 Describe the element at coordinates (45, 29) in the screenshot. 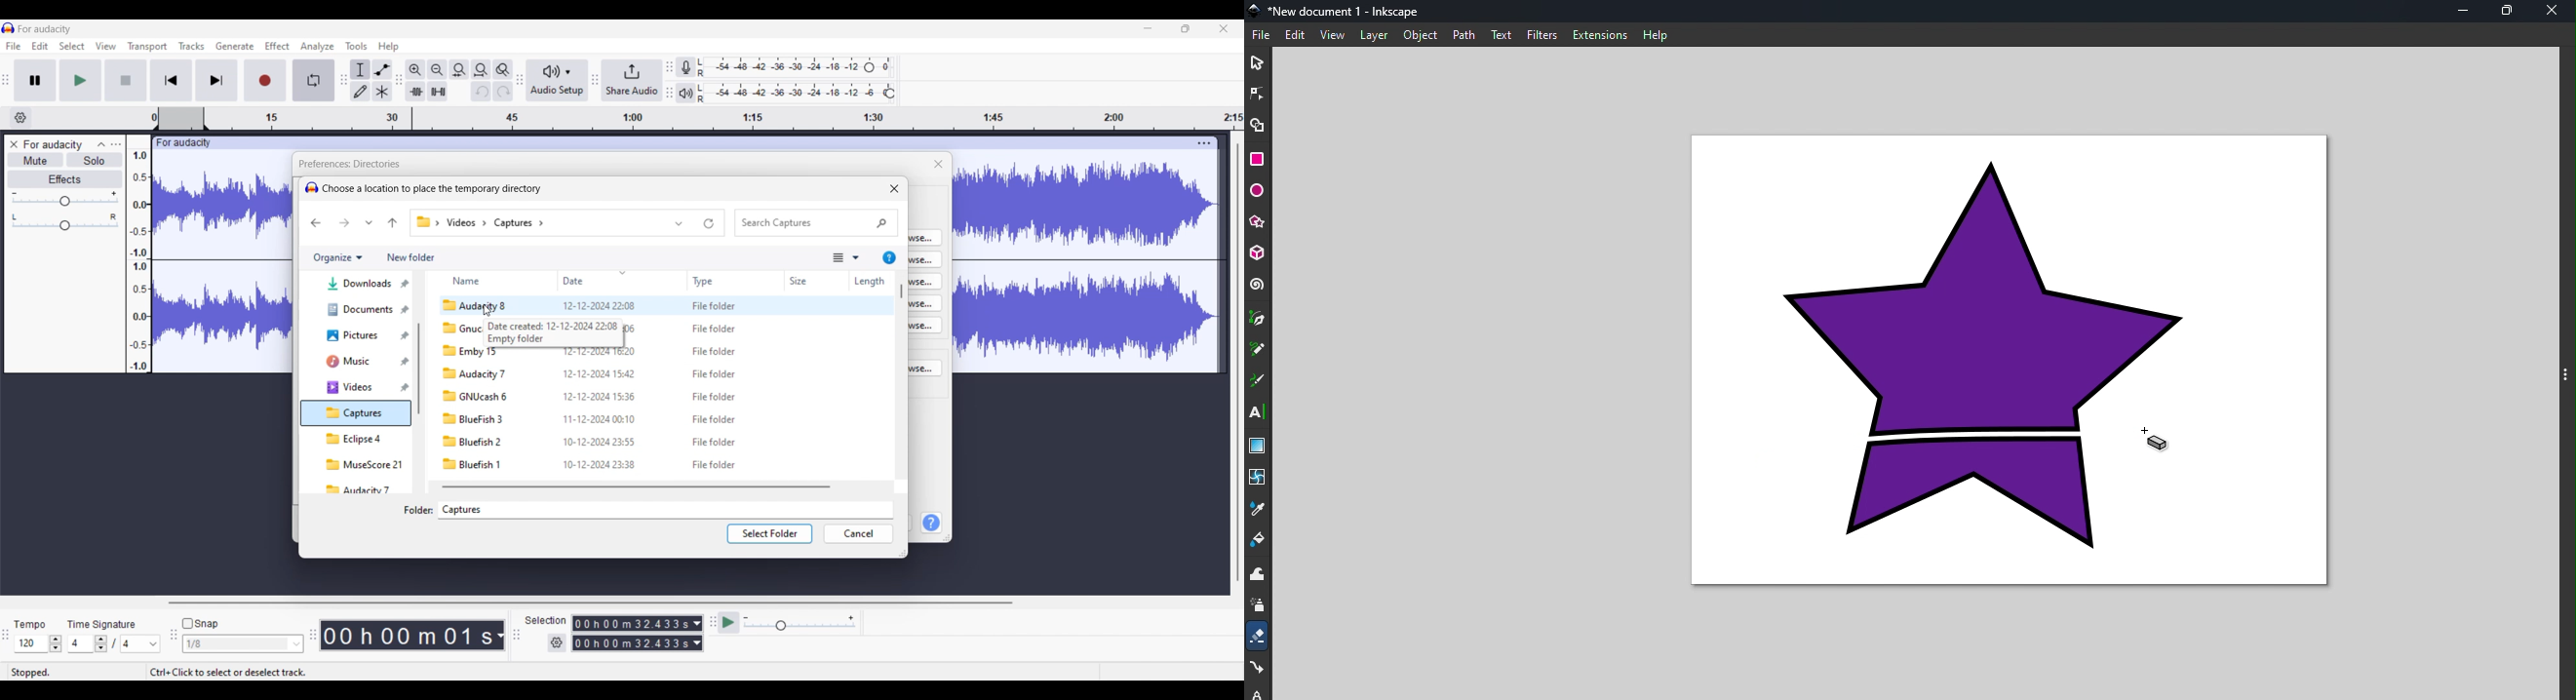

I see `Project name` at that location.